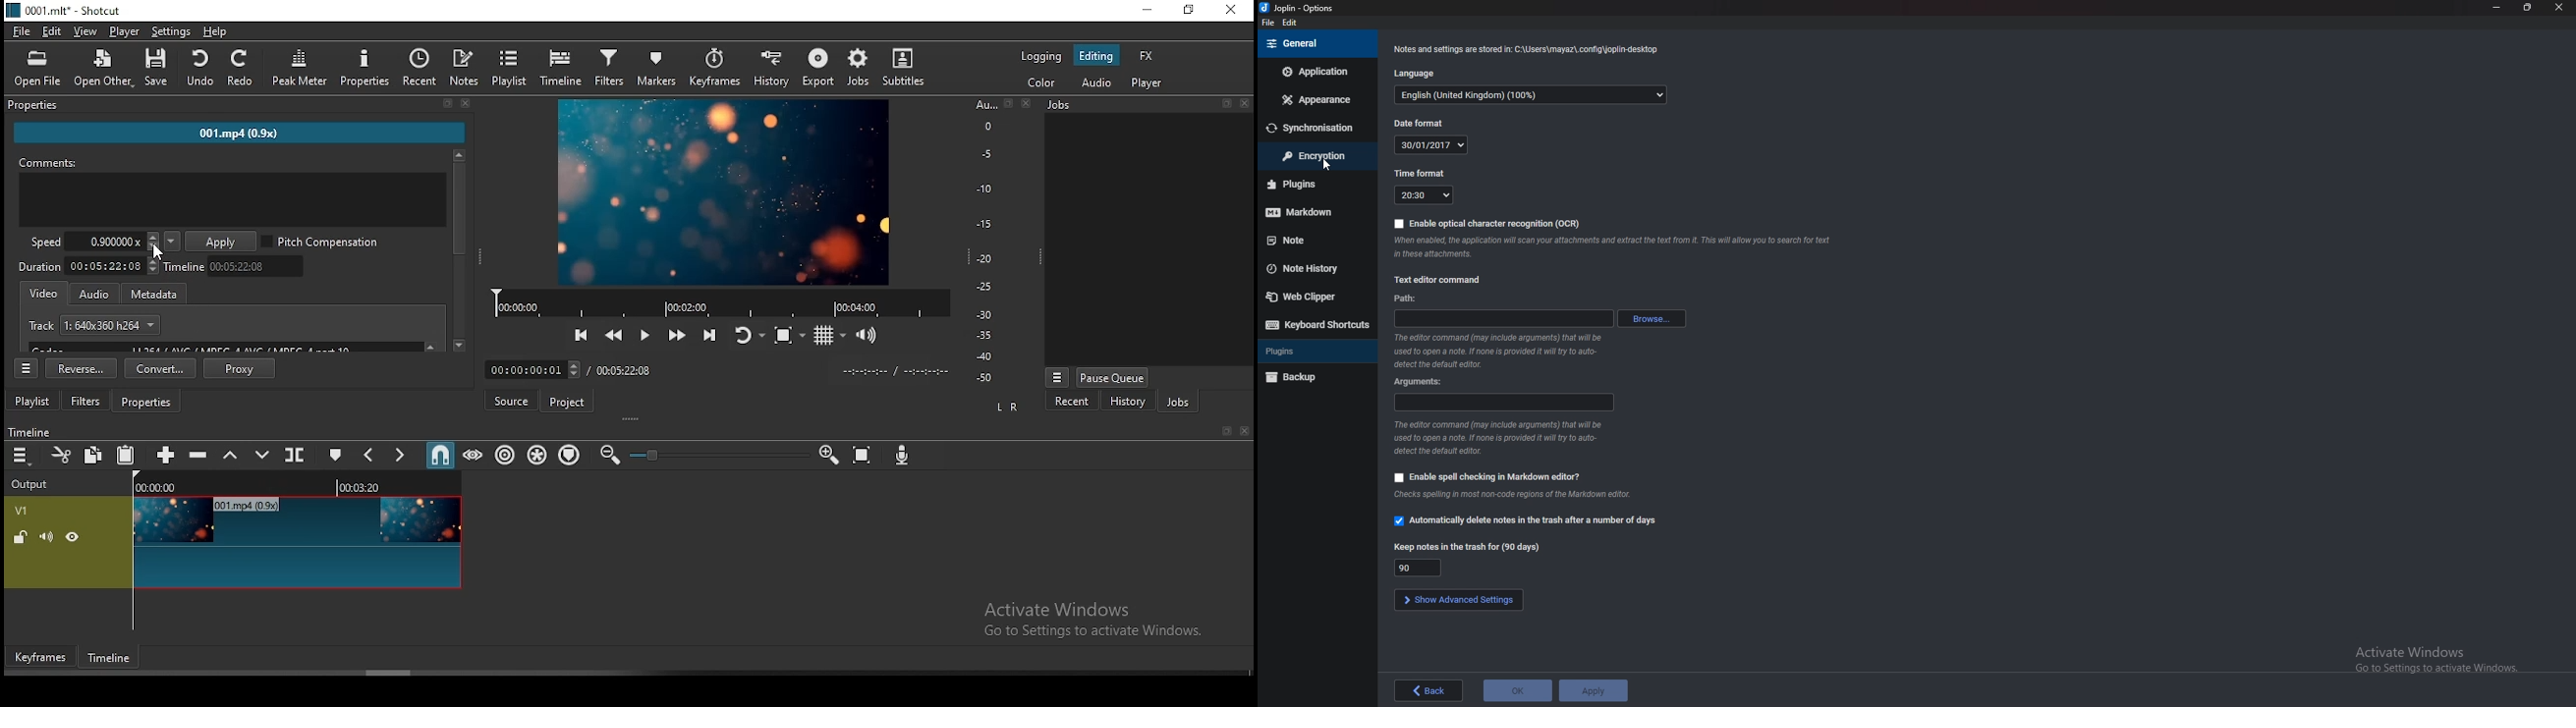 The width and height of the screenshot is (2576, 728). Describe the element at coordinates (1313, 378) in the screenshot. I see `backup` at that location.